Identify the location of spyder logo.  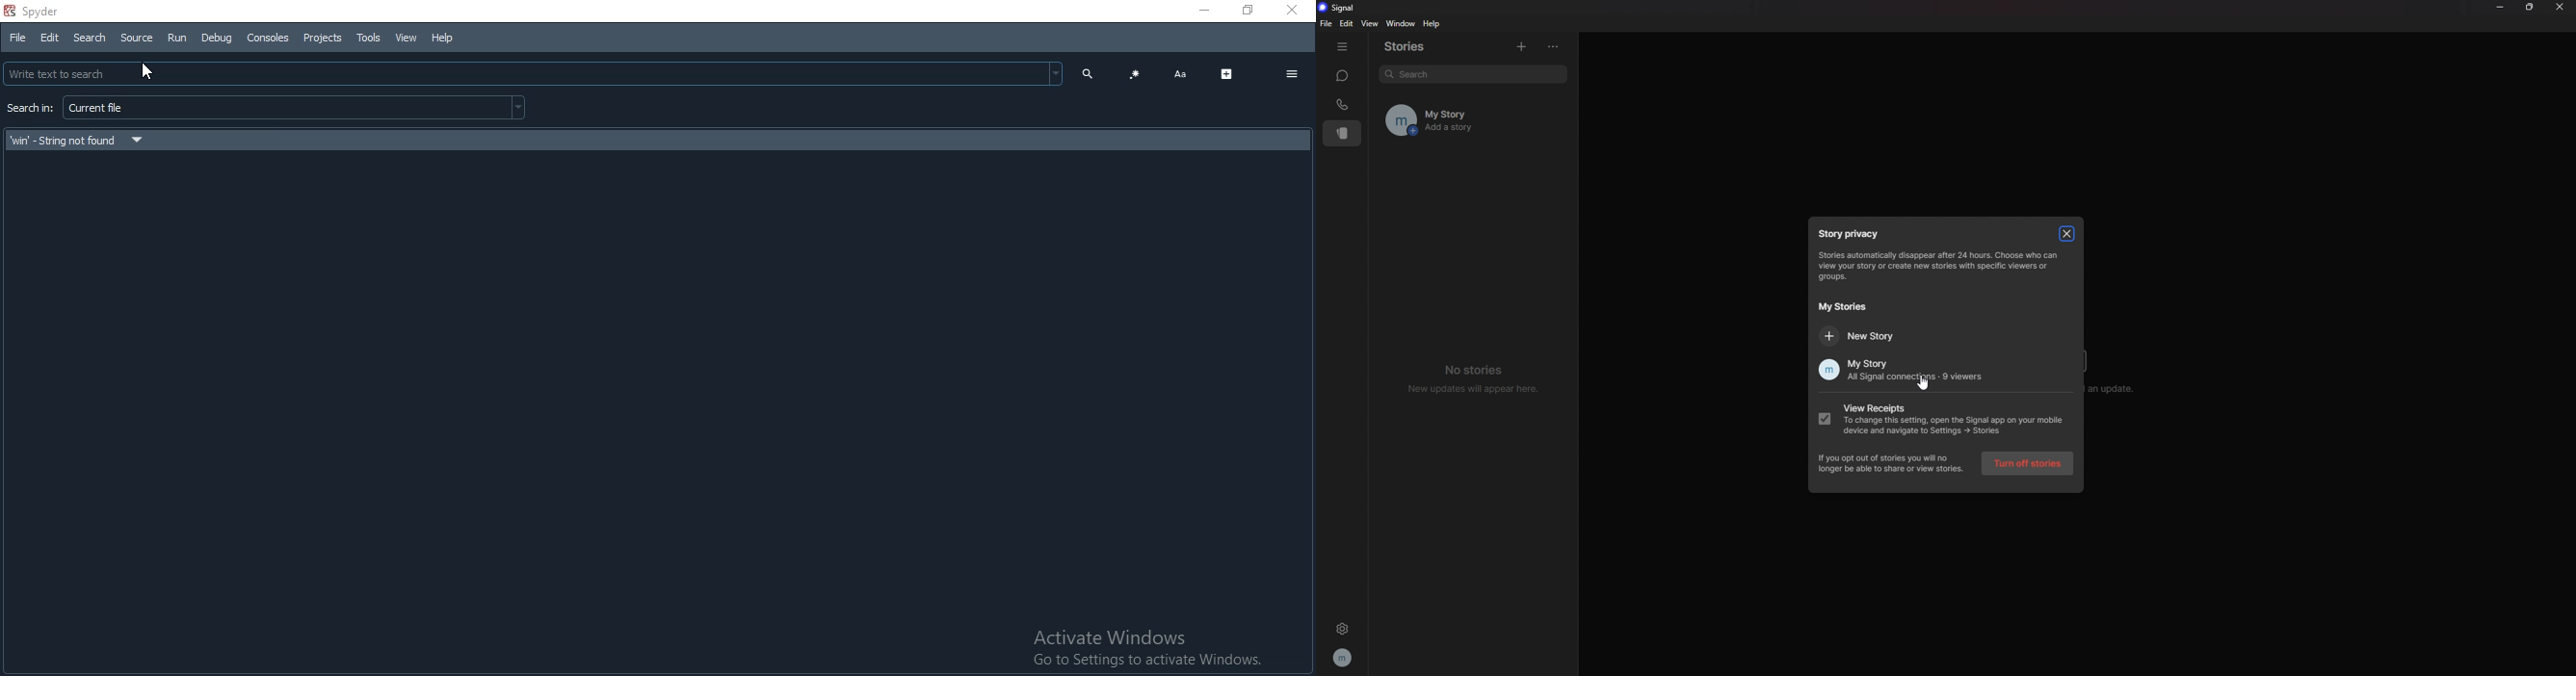
(9, 10).